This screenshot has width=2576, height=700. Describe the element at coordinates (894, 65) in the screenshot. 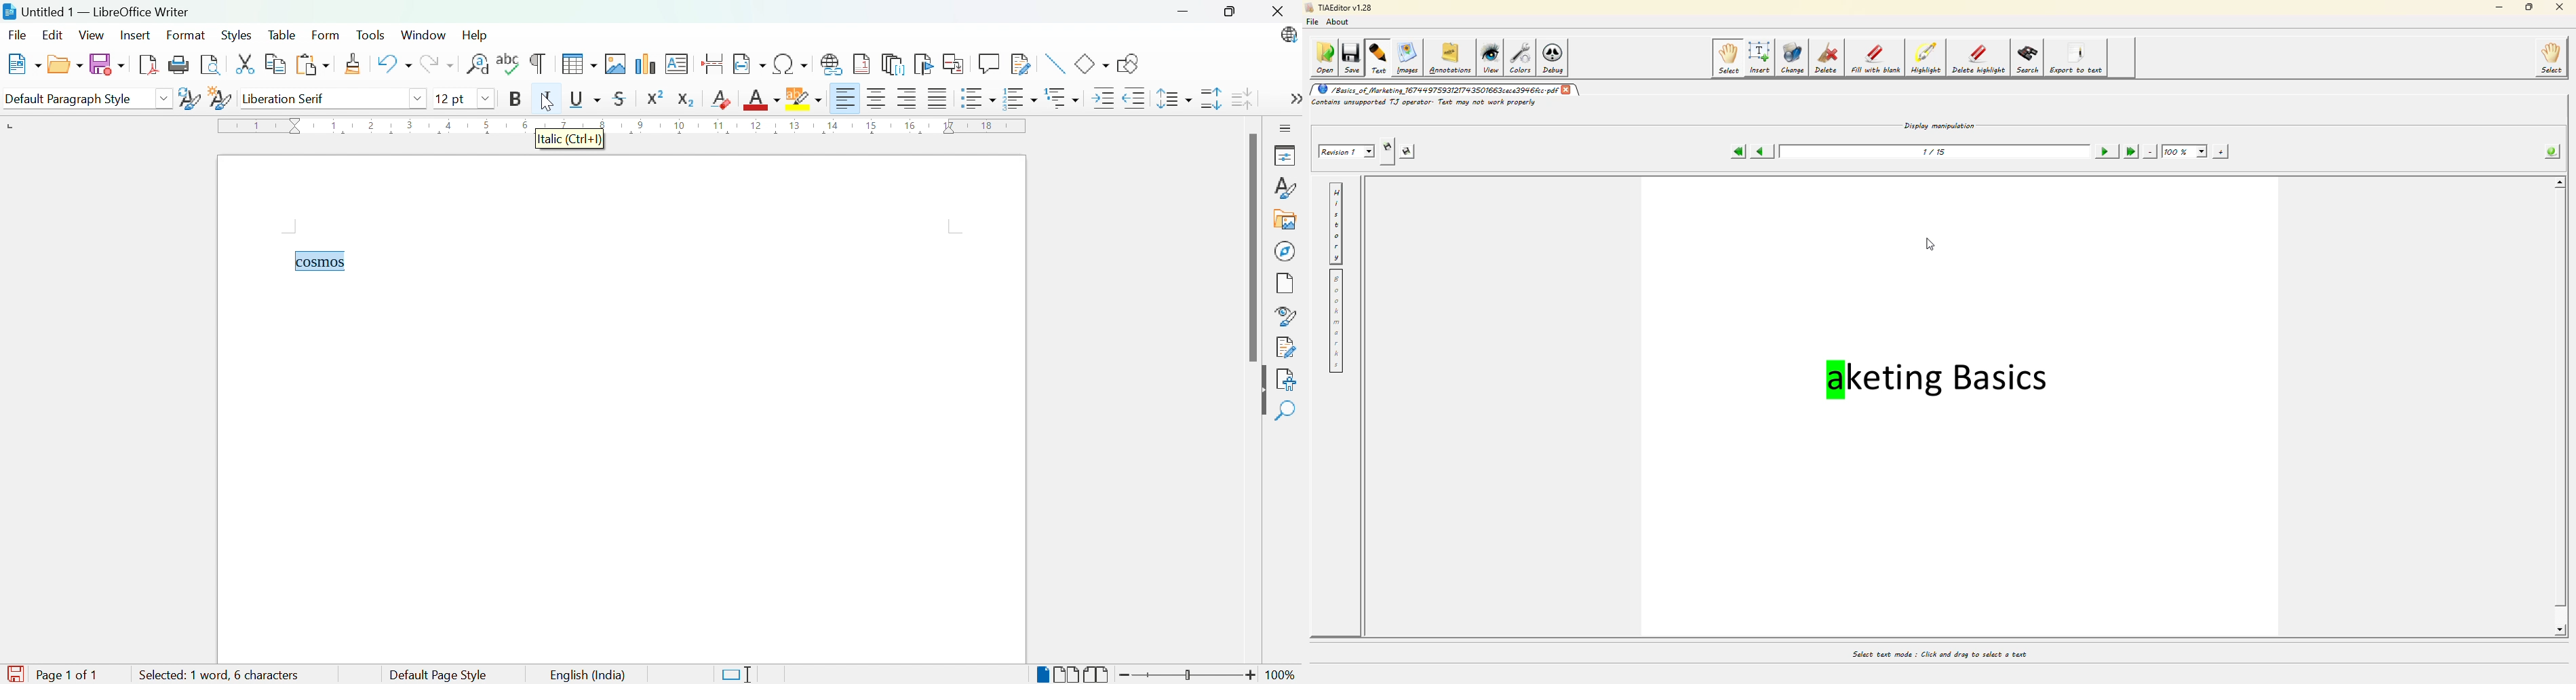

I see `Insert endnote` at that location.